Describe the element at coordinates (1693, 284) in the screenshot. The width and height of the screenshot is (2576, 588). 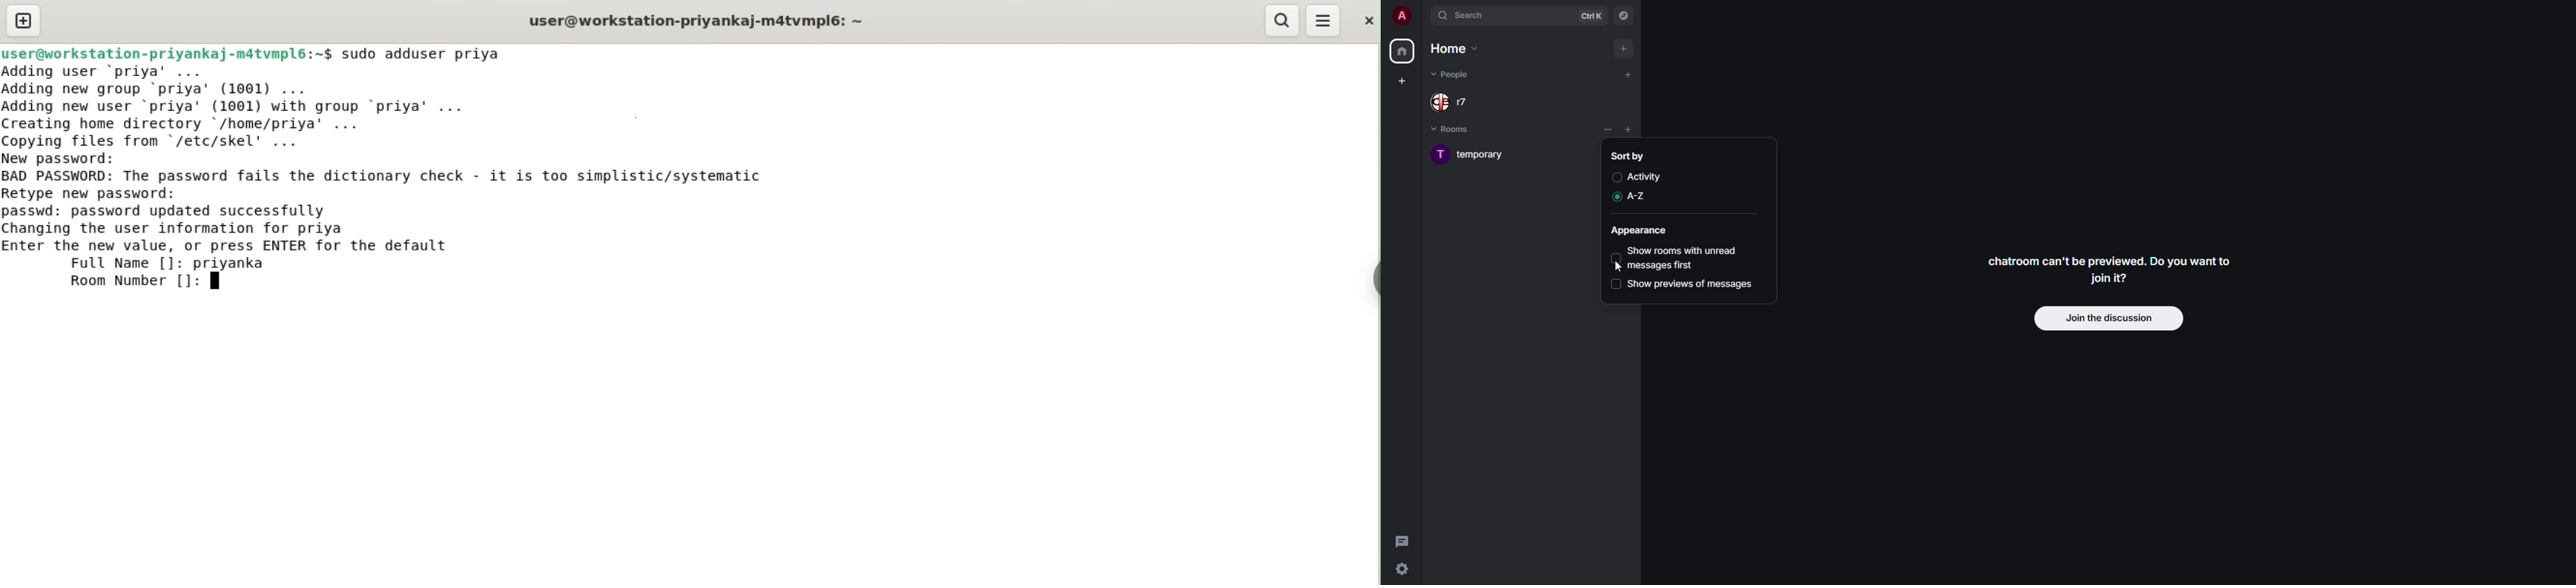
I see `show previews of messages` at that location.